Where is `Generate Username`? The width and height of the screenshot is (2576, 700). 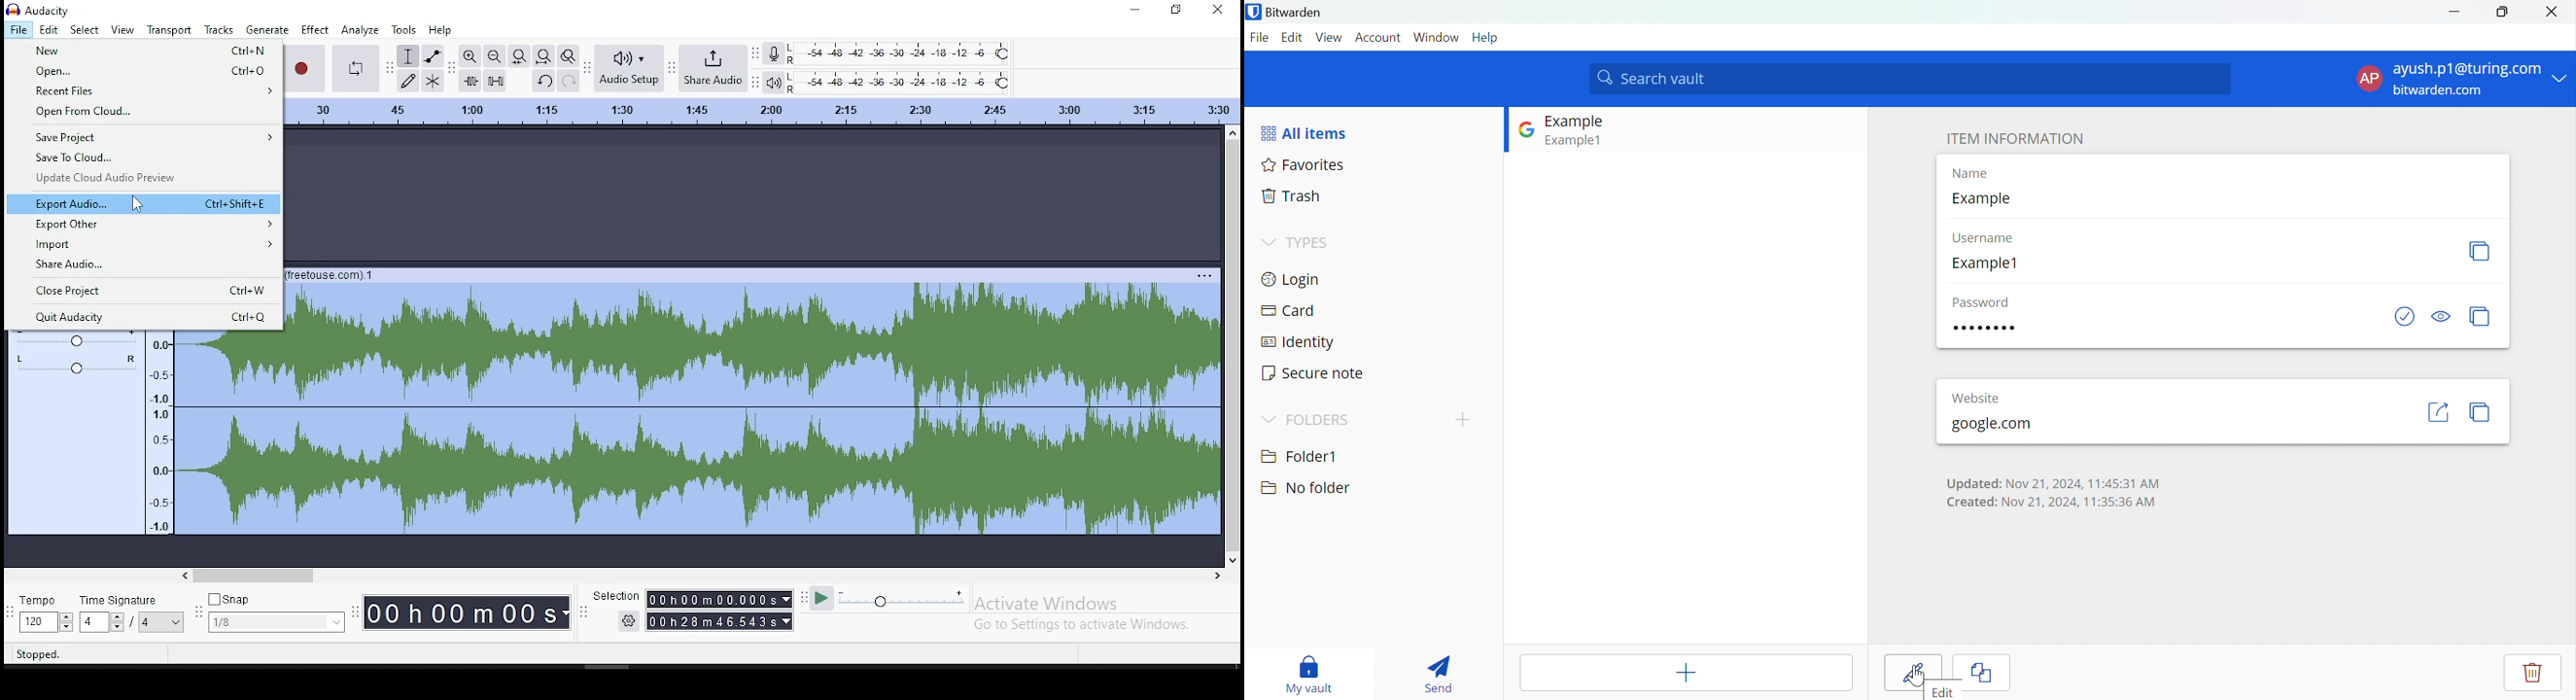
Generate Username is located at coordinates (2479, 251).